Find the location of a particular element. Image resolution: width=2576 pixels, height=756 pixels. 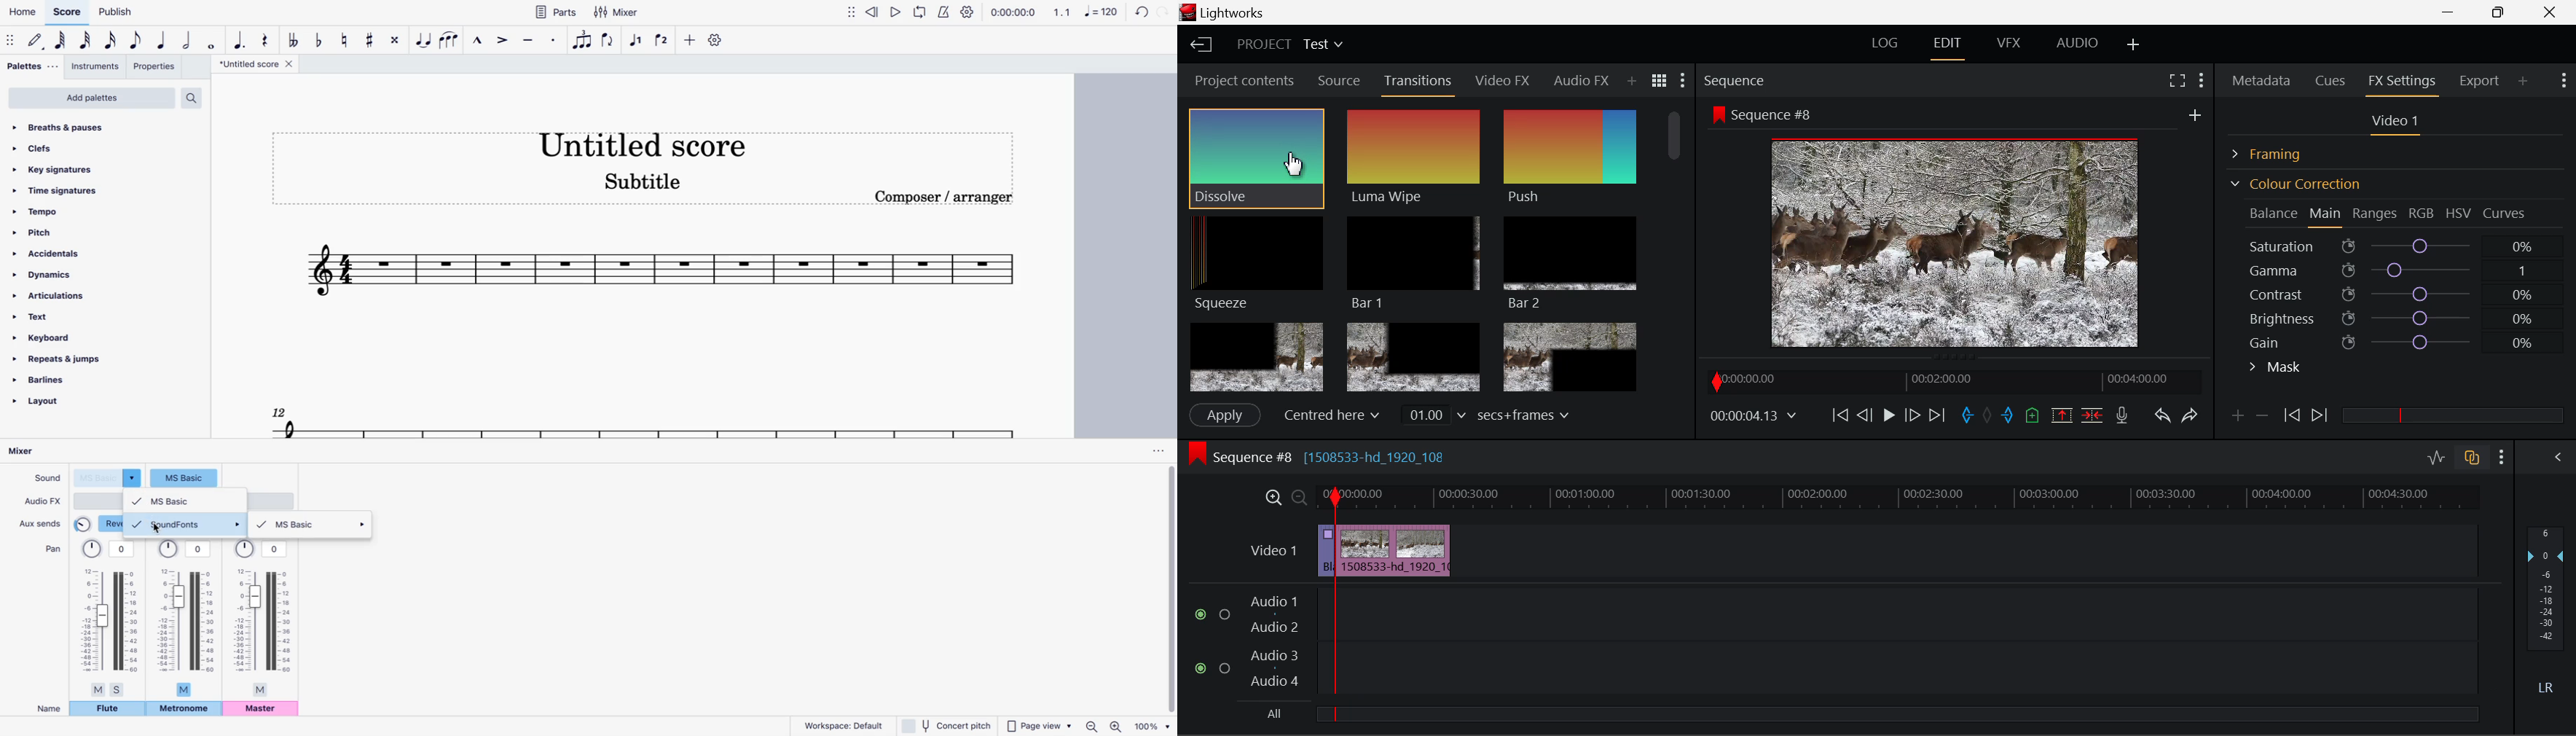

pan is located at coordinates (186, 617).